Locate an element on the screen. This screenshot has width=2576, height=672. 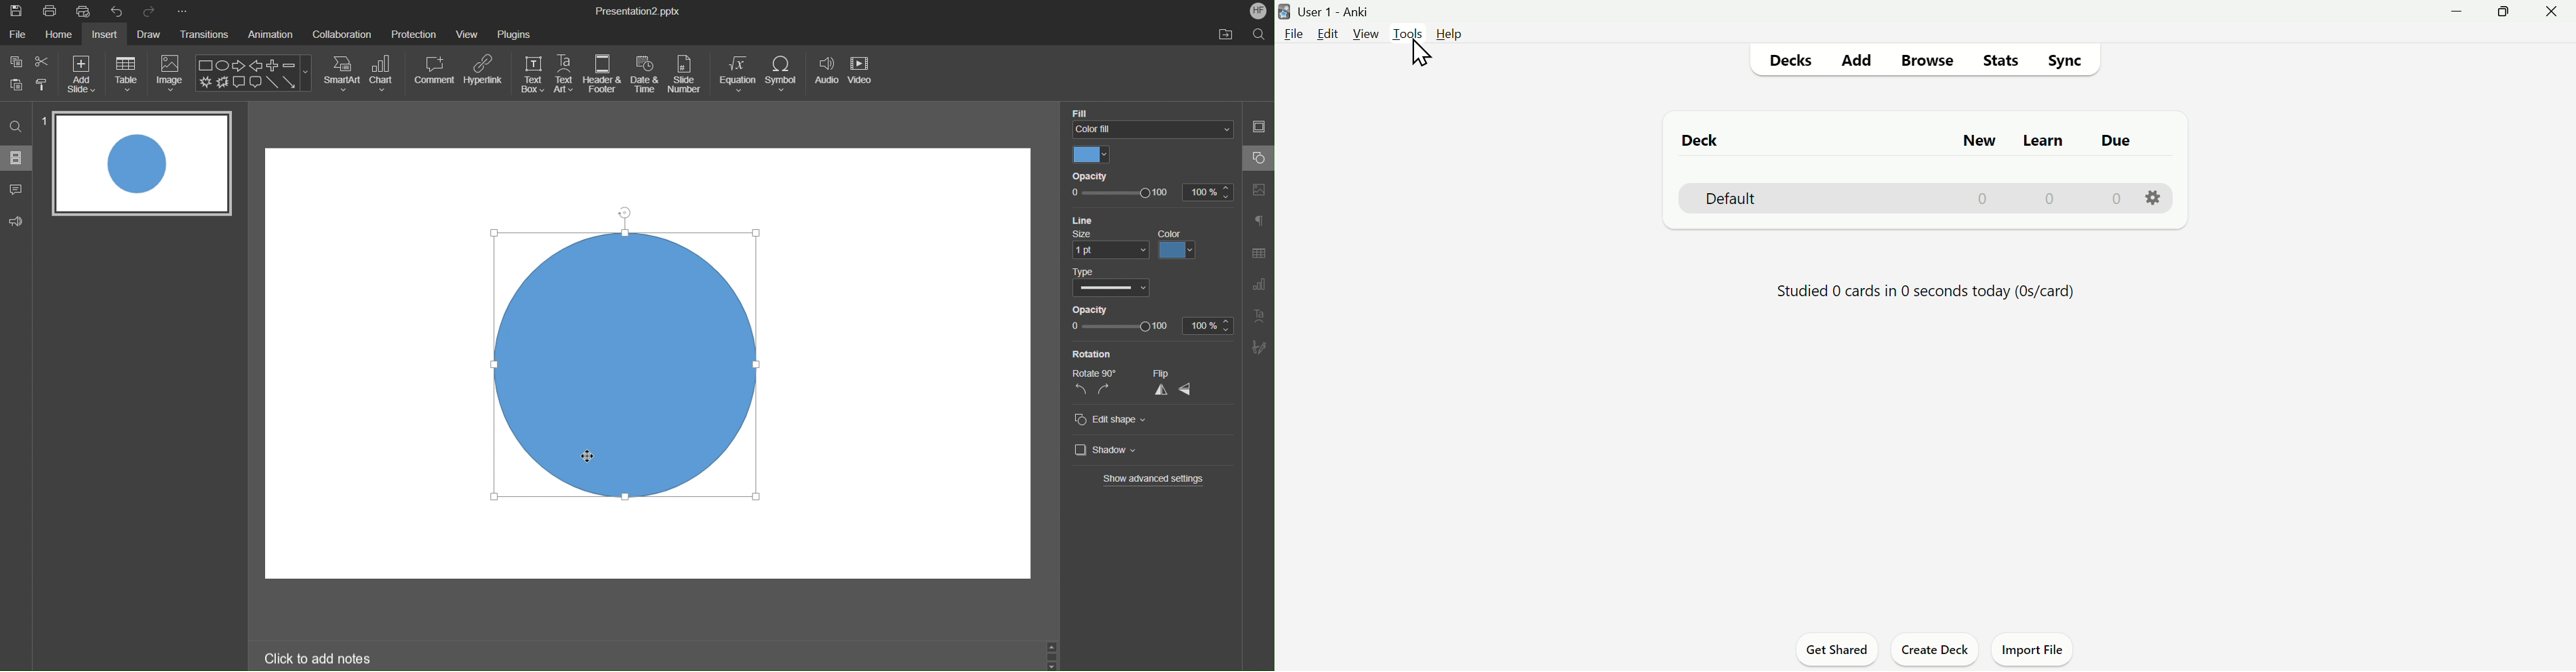
Cut is located at coordinates (43, 61).